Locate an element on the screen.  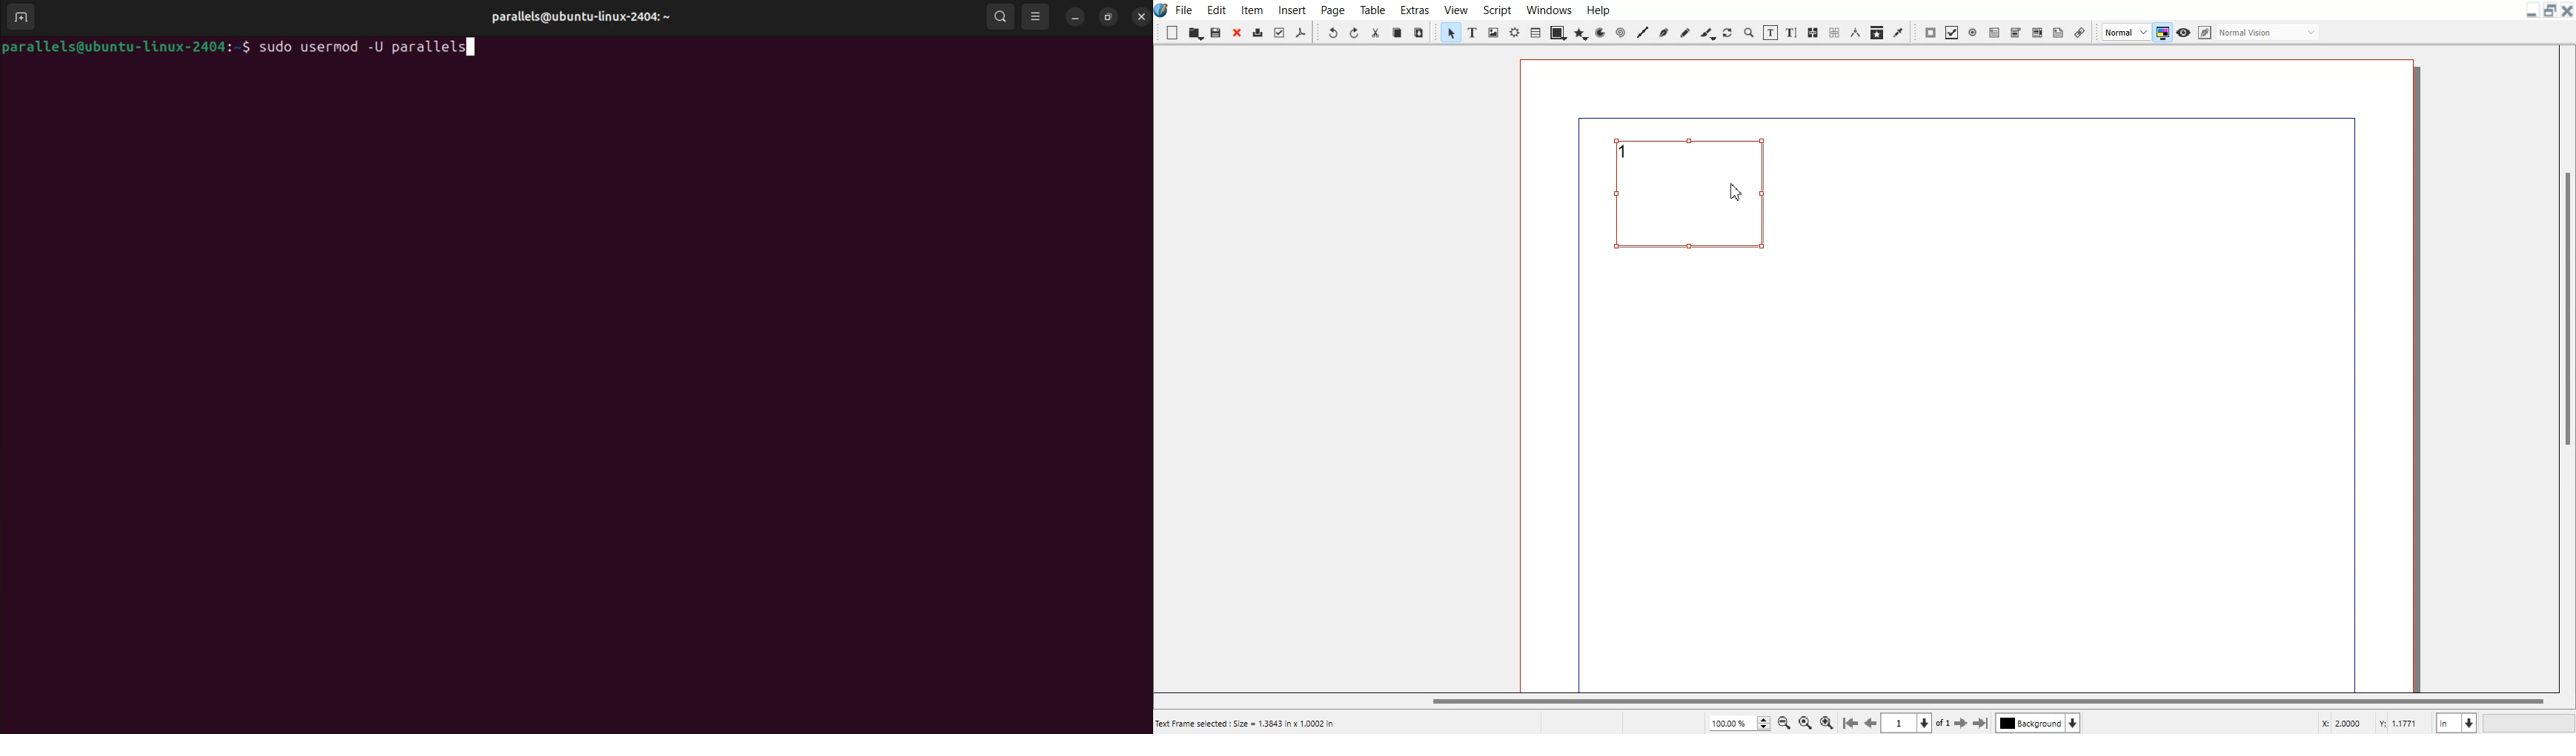
Freehand line is located at coordinates (1684, 32).